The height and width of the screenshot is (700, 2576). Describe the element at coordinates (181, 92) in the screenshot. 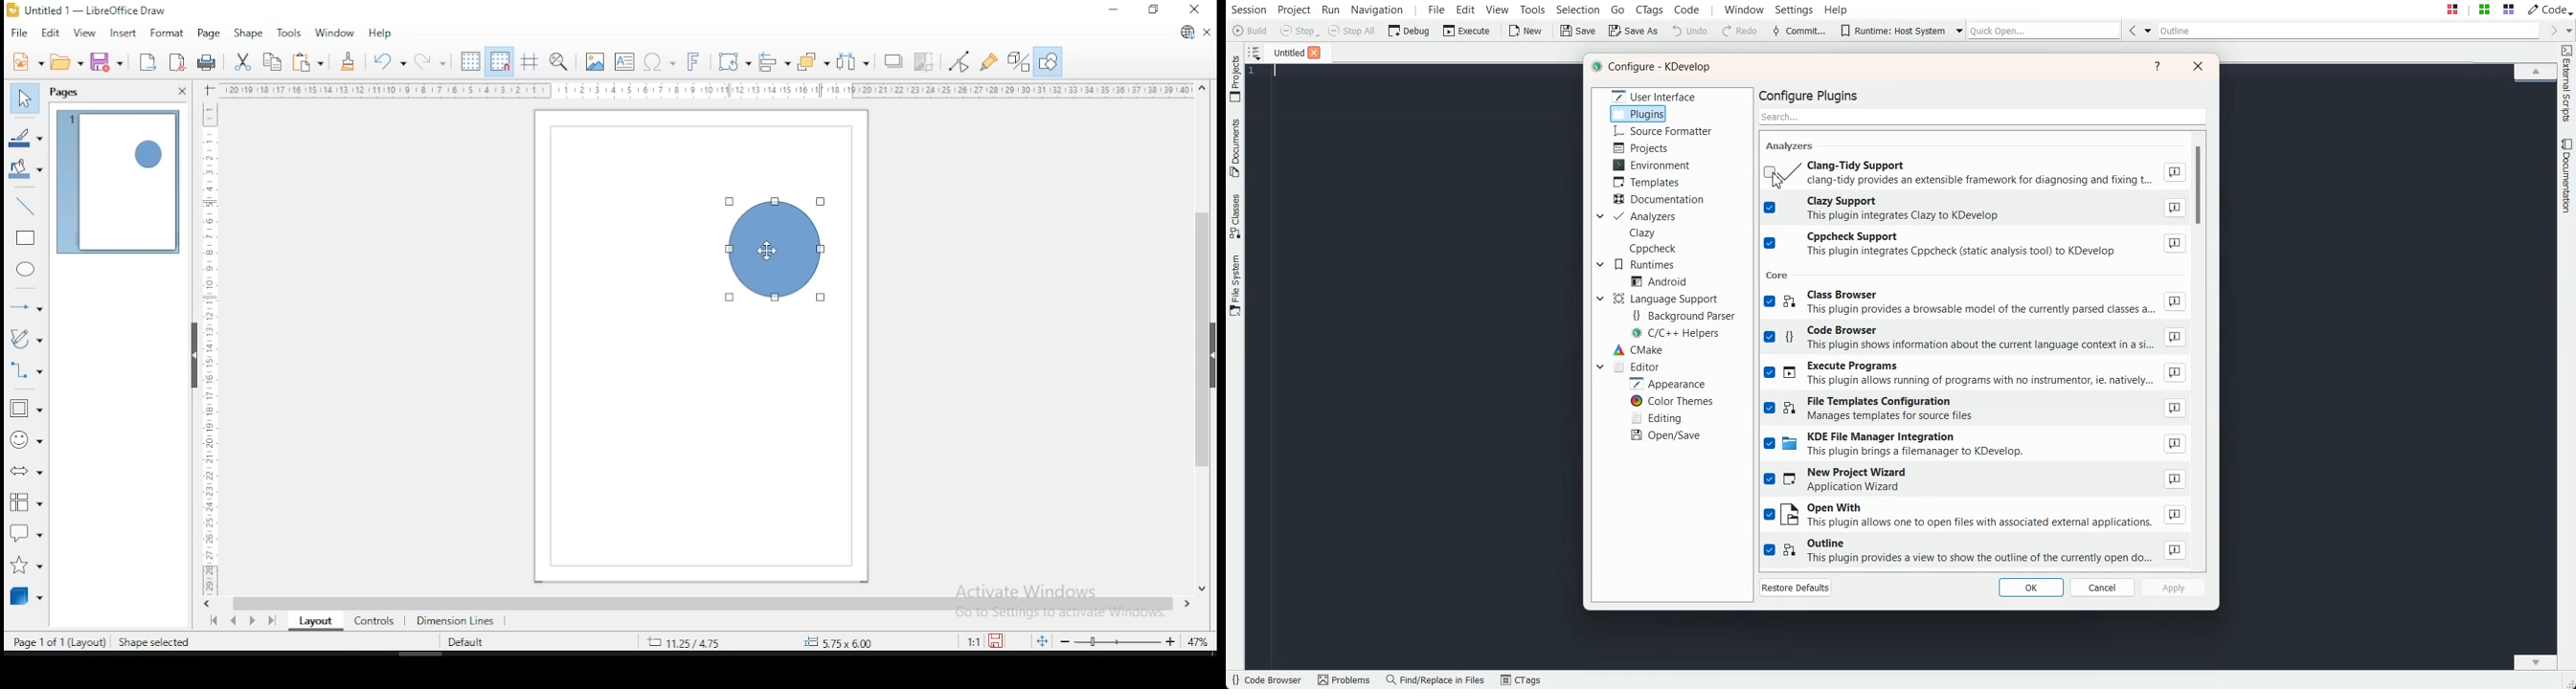

I see `close deck` at that location.